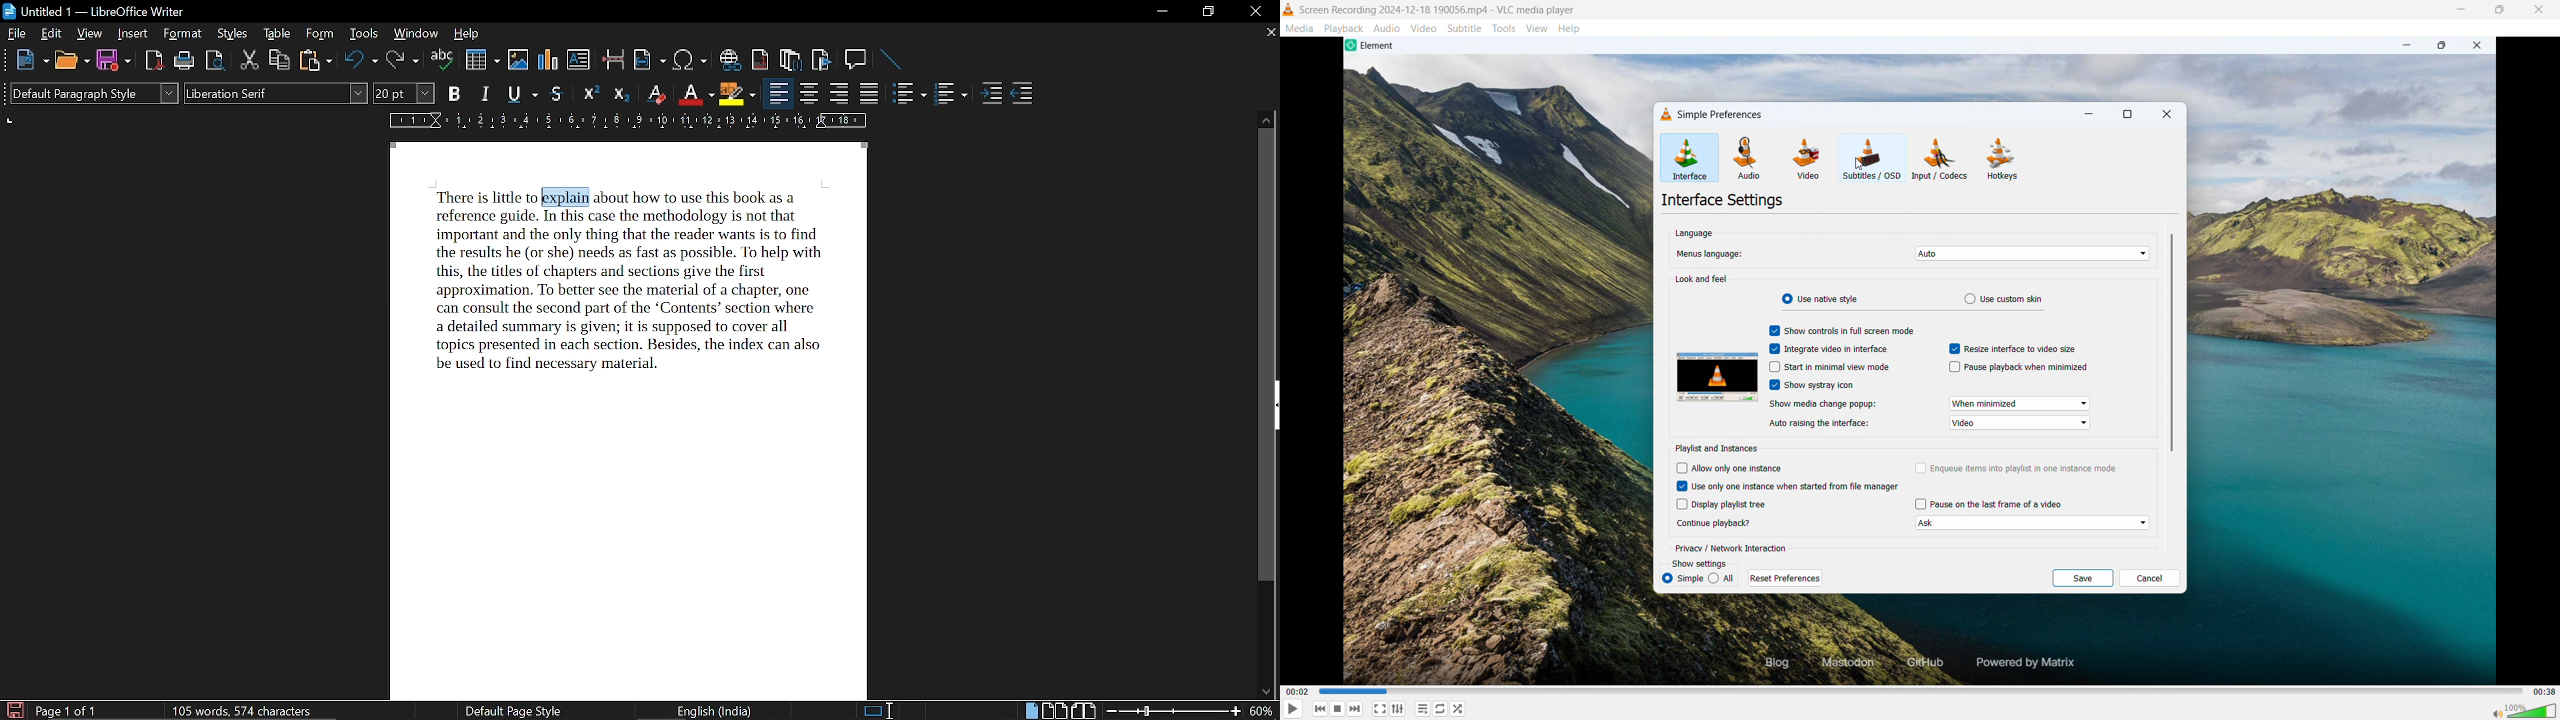  What do you see at coordinates (1689, 158) in the screenshot?
I see `Interface ` at bounding box center [1689, 158].